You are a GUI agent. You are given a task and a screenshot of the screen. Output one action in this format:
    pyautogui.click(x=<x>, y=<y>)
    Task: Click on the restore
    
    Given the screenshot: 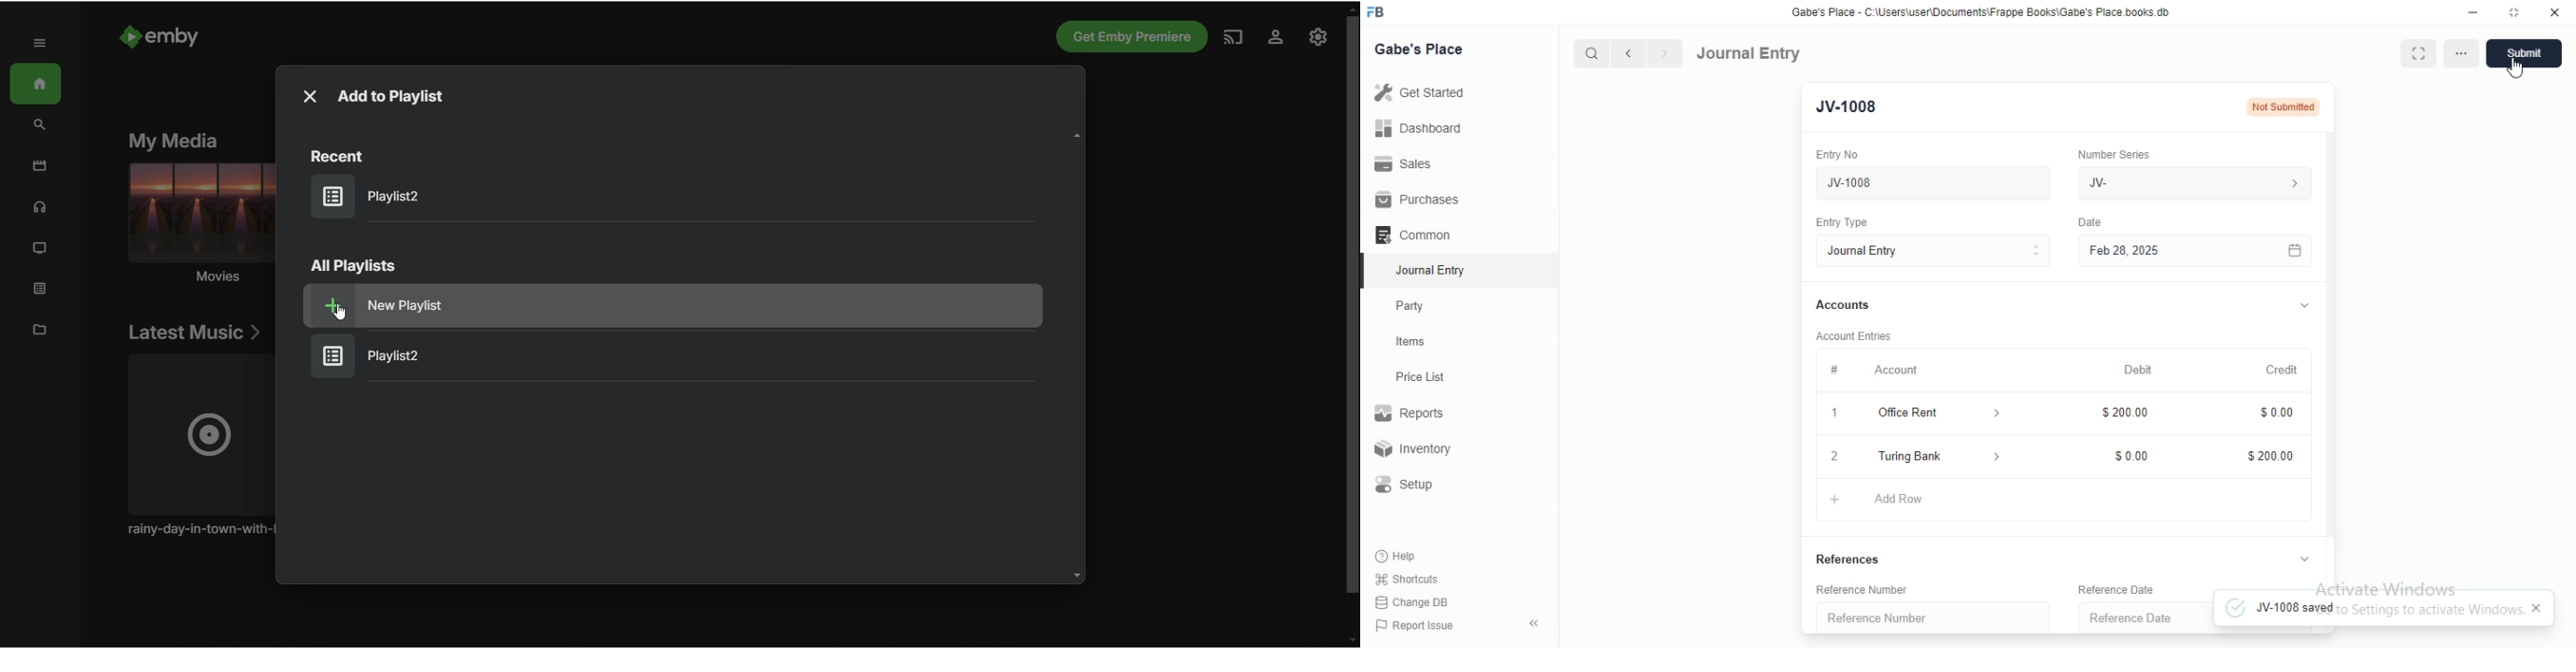 What is the action you would take?
    pyautogui.click(x=2517, y=12)
    